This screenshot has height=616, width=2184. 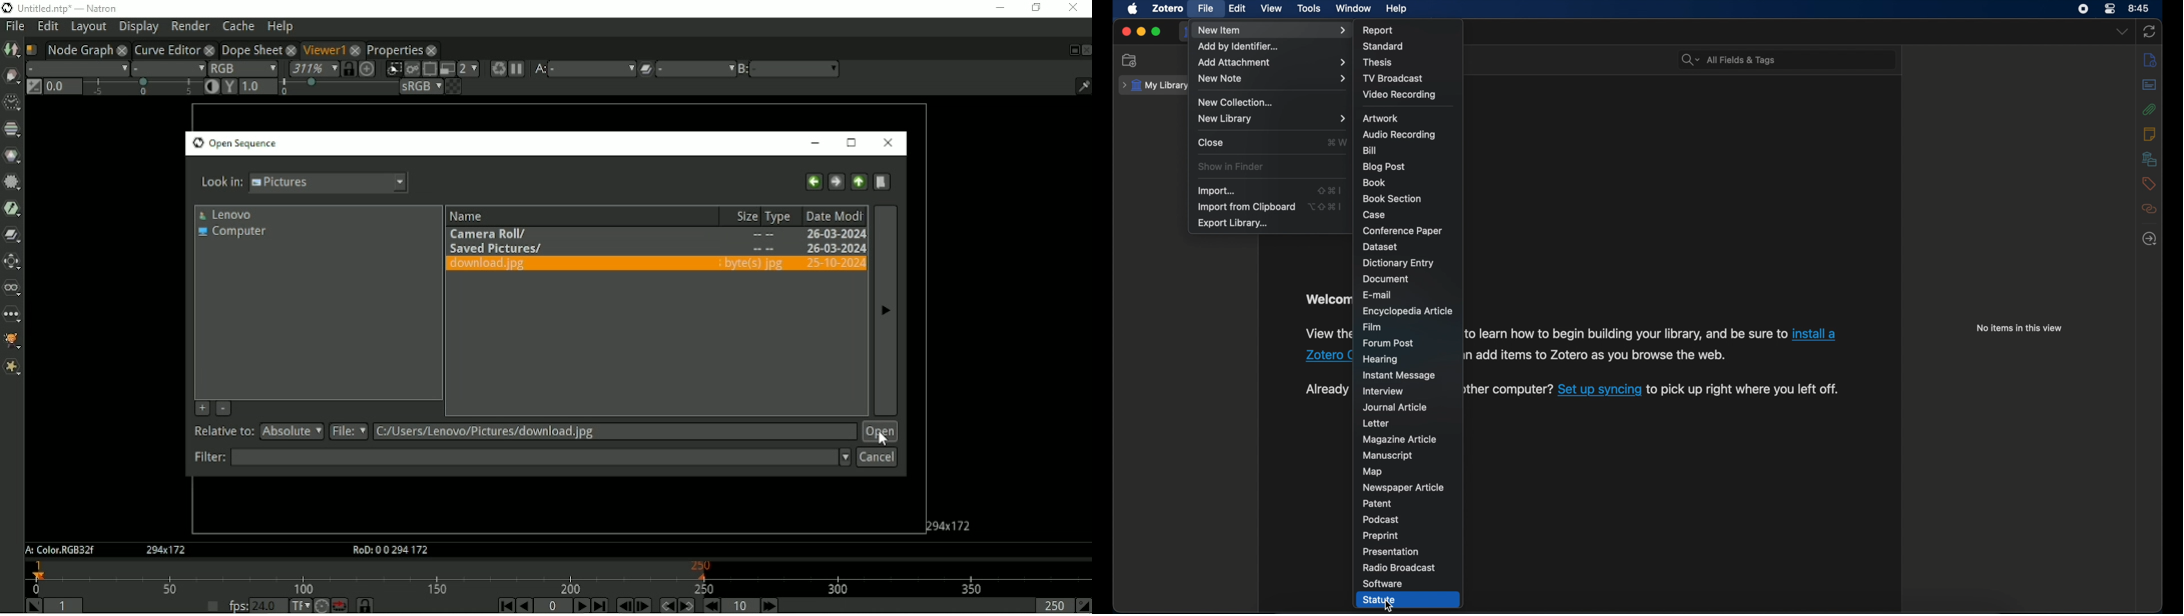 I want to click on dataset, so click(x=1381, y=247).